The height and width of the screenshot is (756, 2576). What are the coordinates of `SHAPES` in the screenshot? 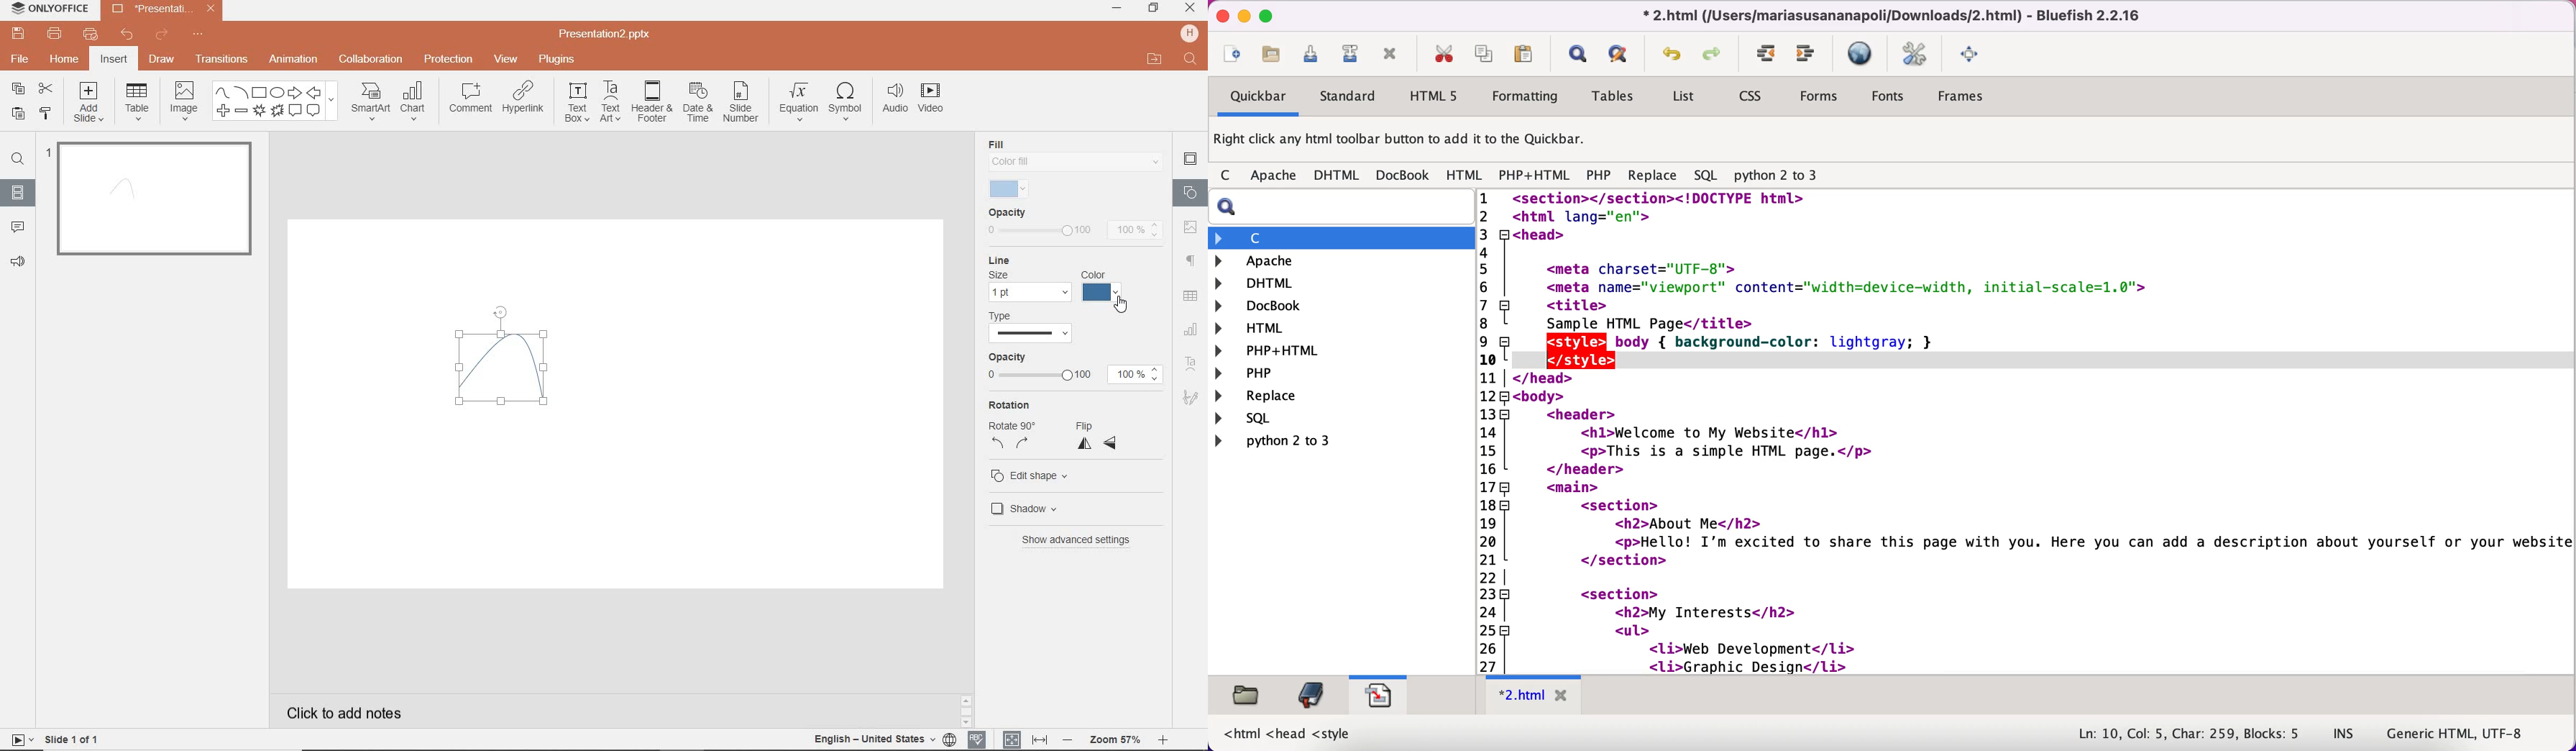 It's located at (278, 102).